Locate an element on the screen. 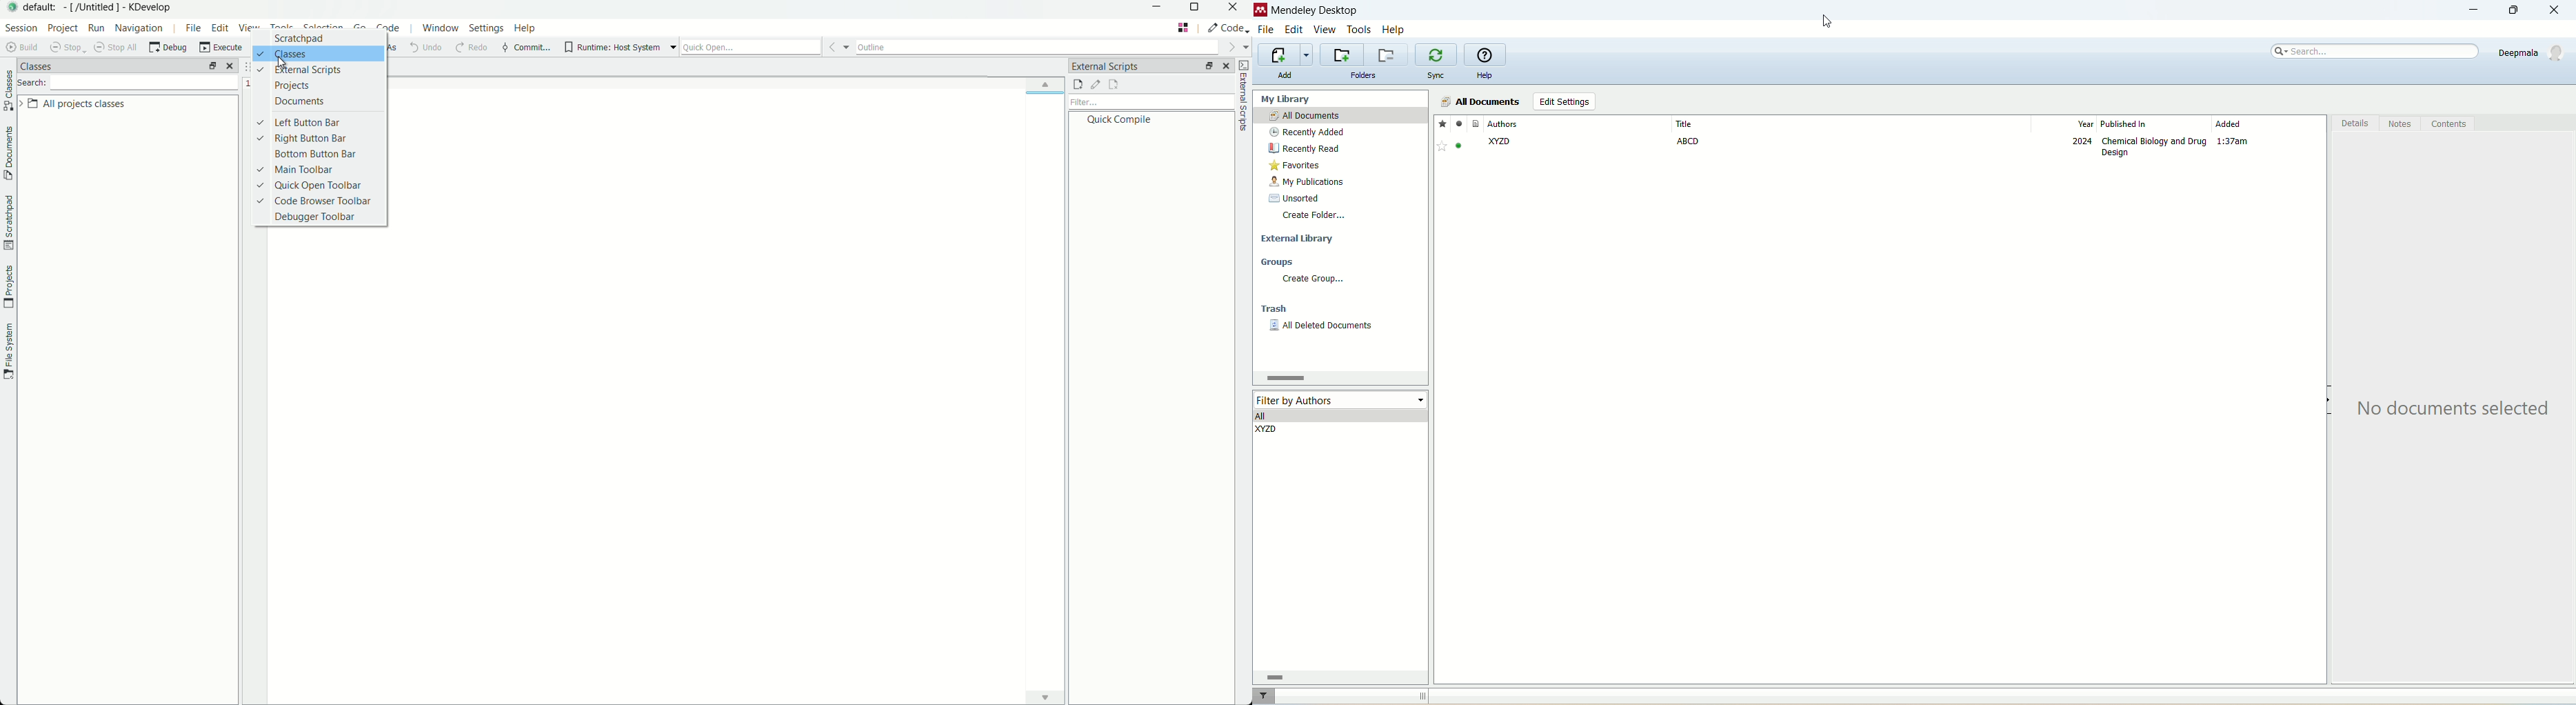 The image size is (2576, 728). horizontal scroll bar is located at coordinates (1338, 677).